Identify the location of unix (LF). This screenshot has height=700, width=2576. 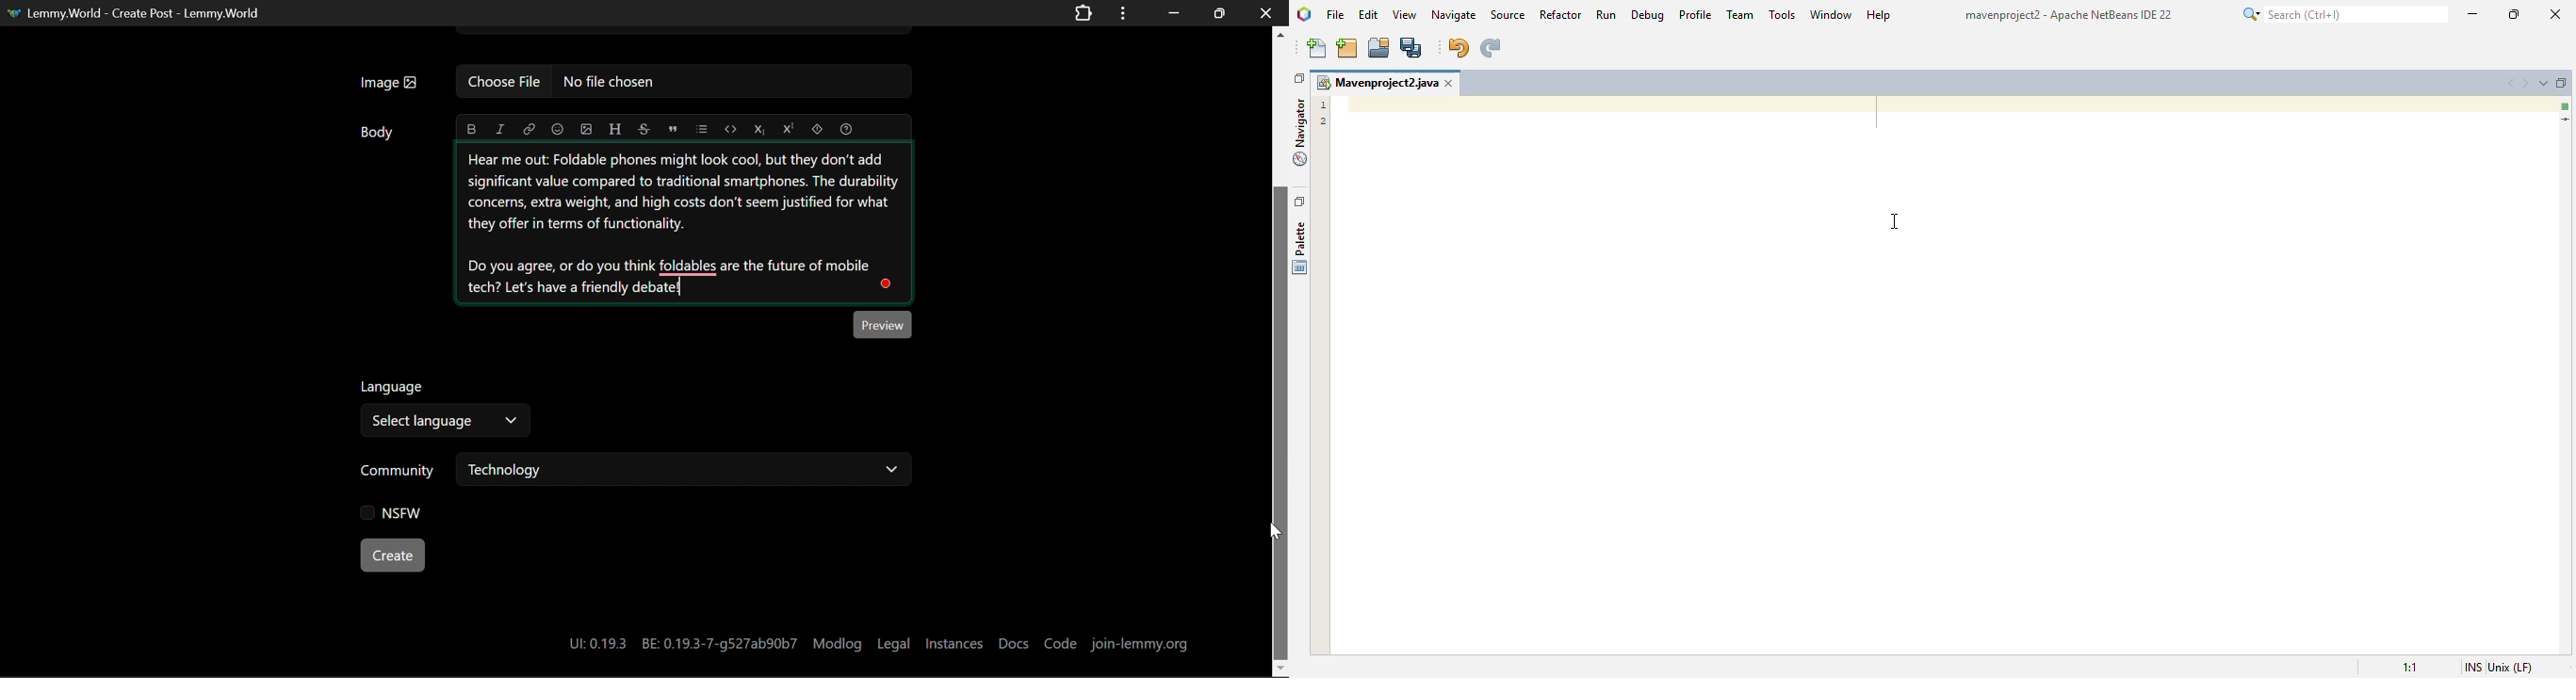
(2511, 667).